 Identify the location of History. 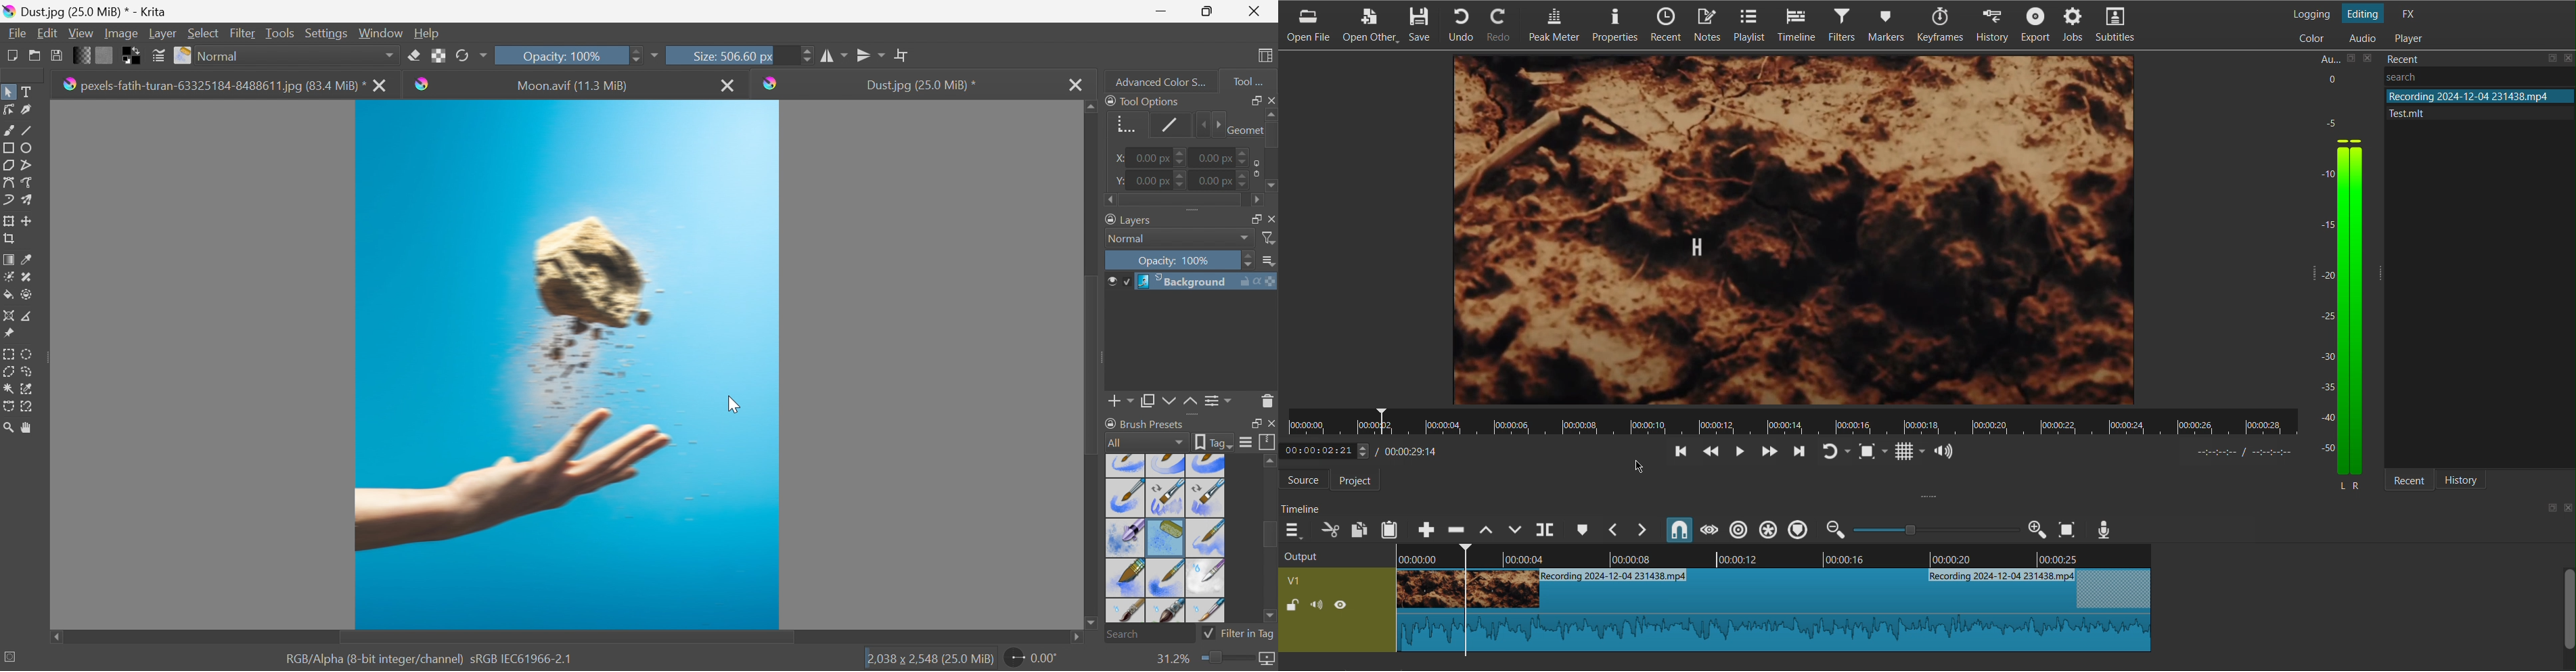
(2469, 480).